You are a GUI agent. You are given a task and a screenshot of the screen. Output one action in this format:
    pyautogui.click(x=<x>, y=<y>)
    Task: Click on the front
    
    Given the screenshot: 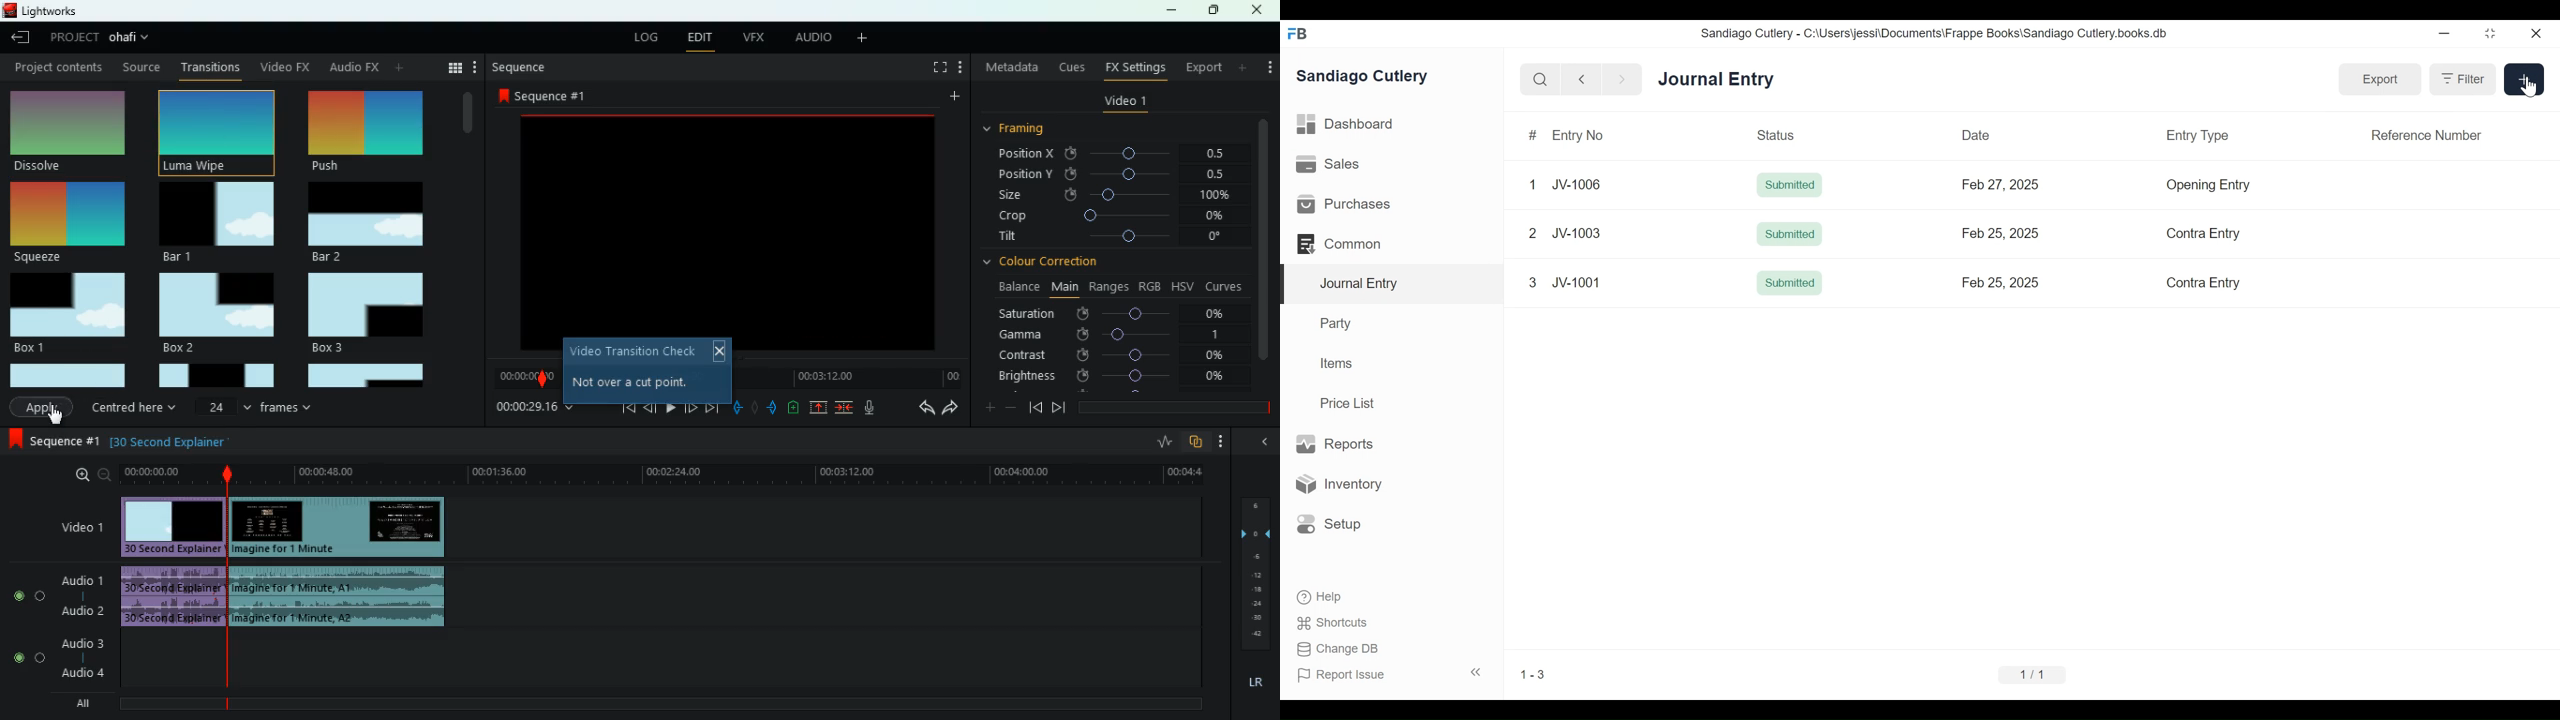 What is the action you would take?
    pyautogui.click(x=1059, y=407)
    